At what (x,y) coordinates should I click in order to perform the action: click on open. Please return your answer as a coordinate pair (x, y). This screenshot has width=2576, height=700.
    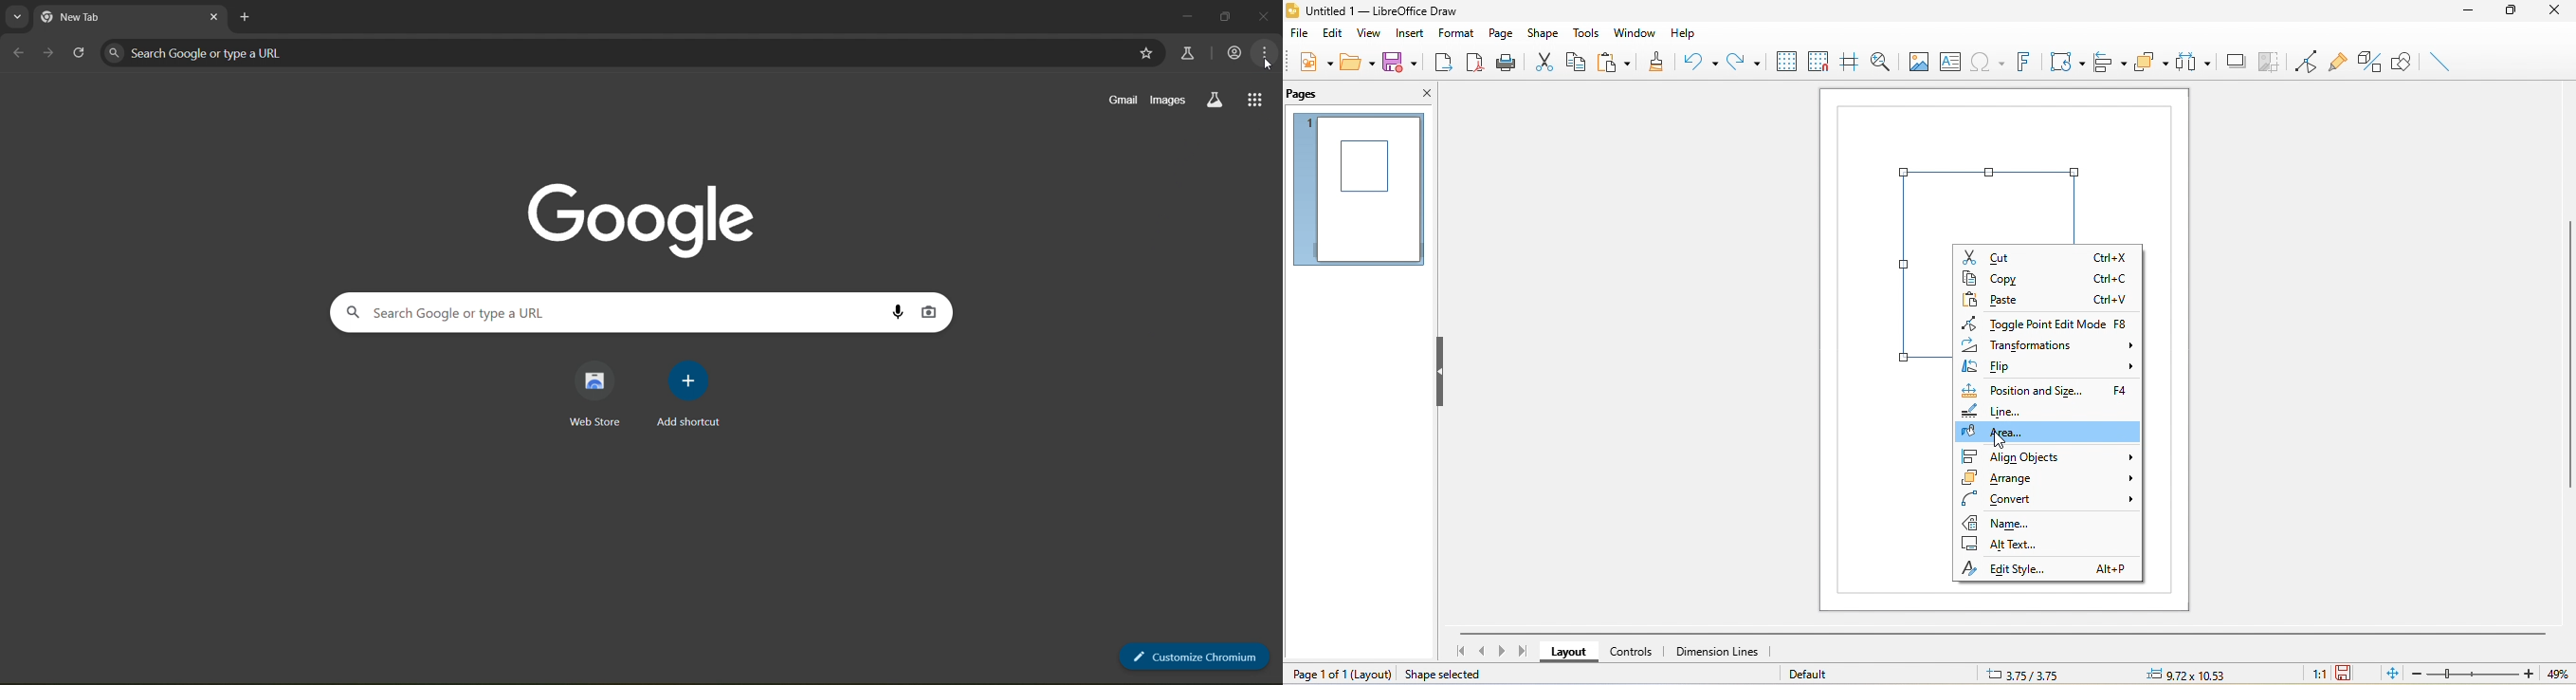
    Looking at the image, I should click on (1355, 62).